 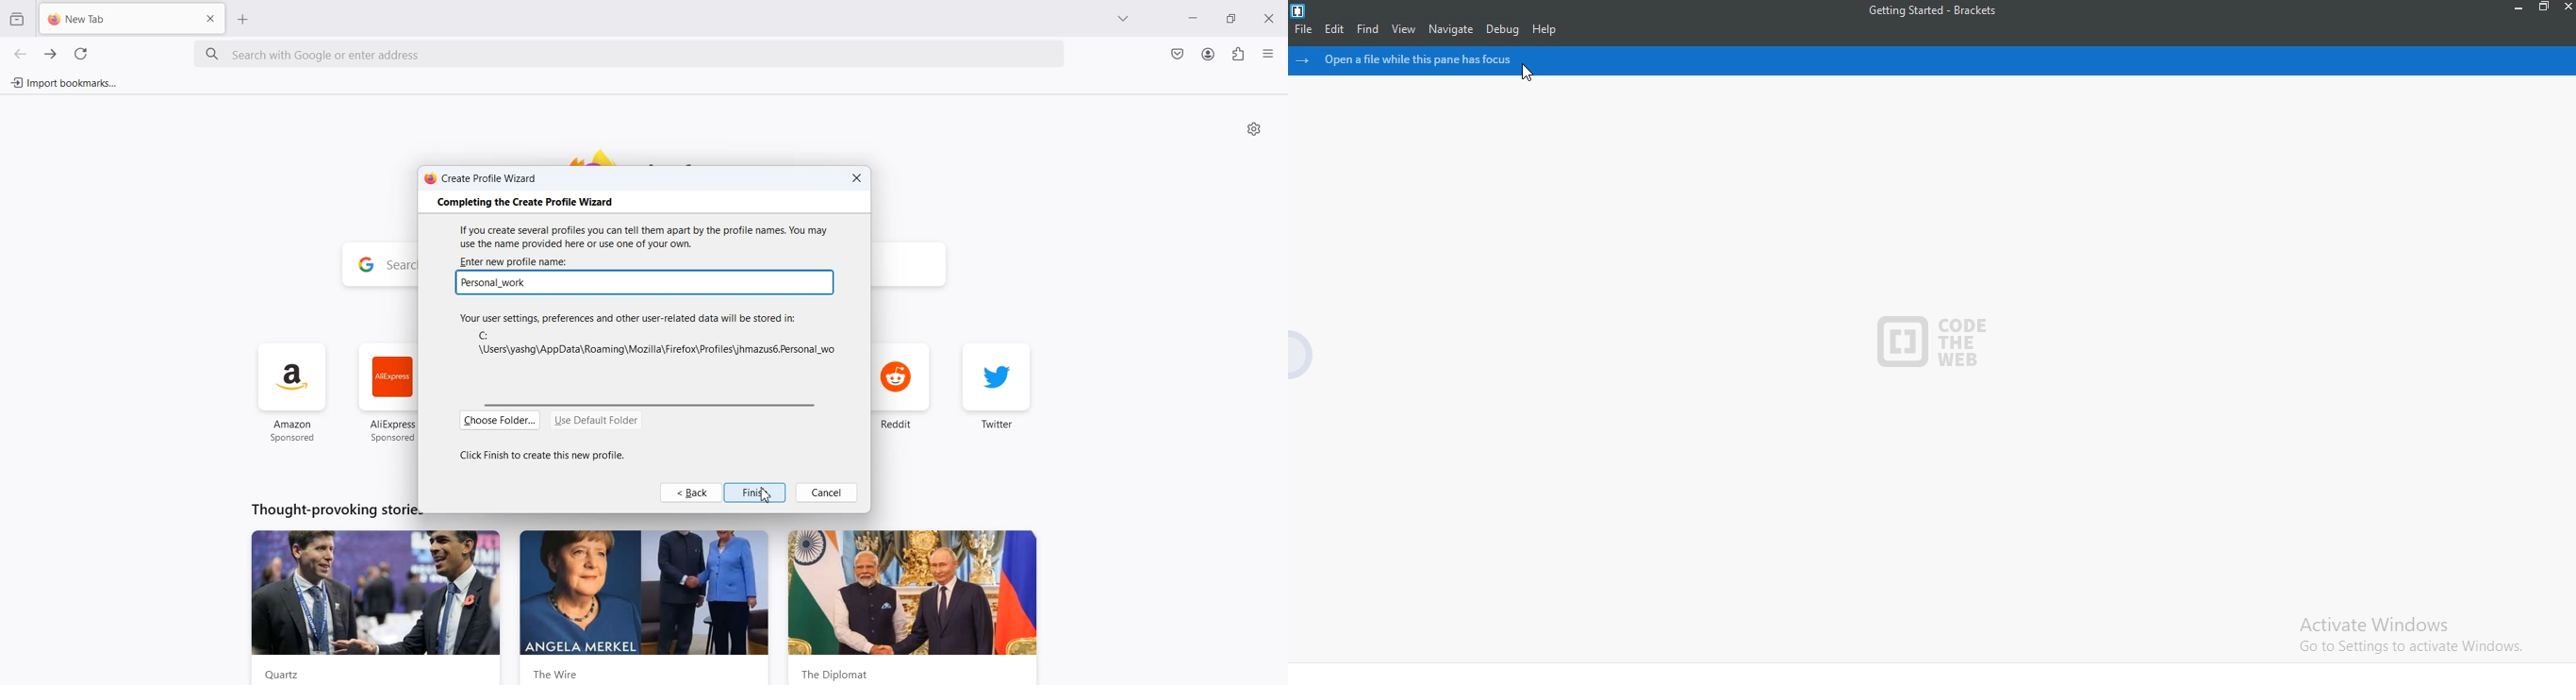 What do you see at coordinates (1547, 32) in the screenshot?
I see `Help` at bounding box center [1547, 32].